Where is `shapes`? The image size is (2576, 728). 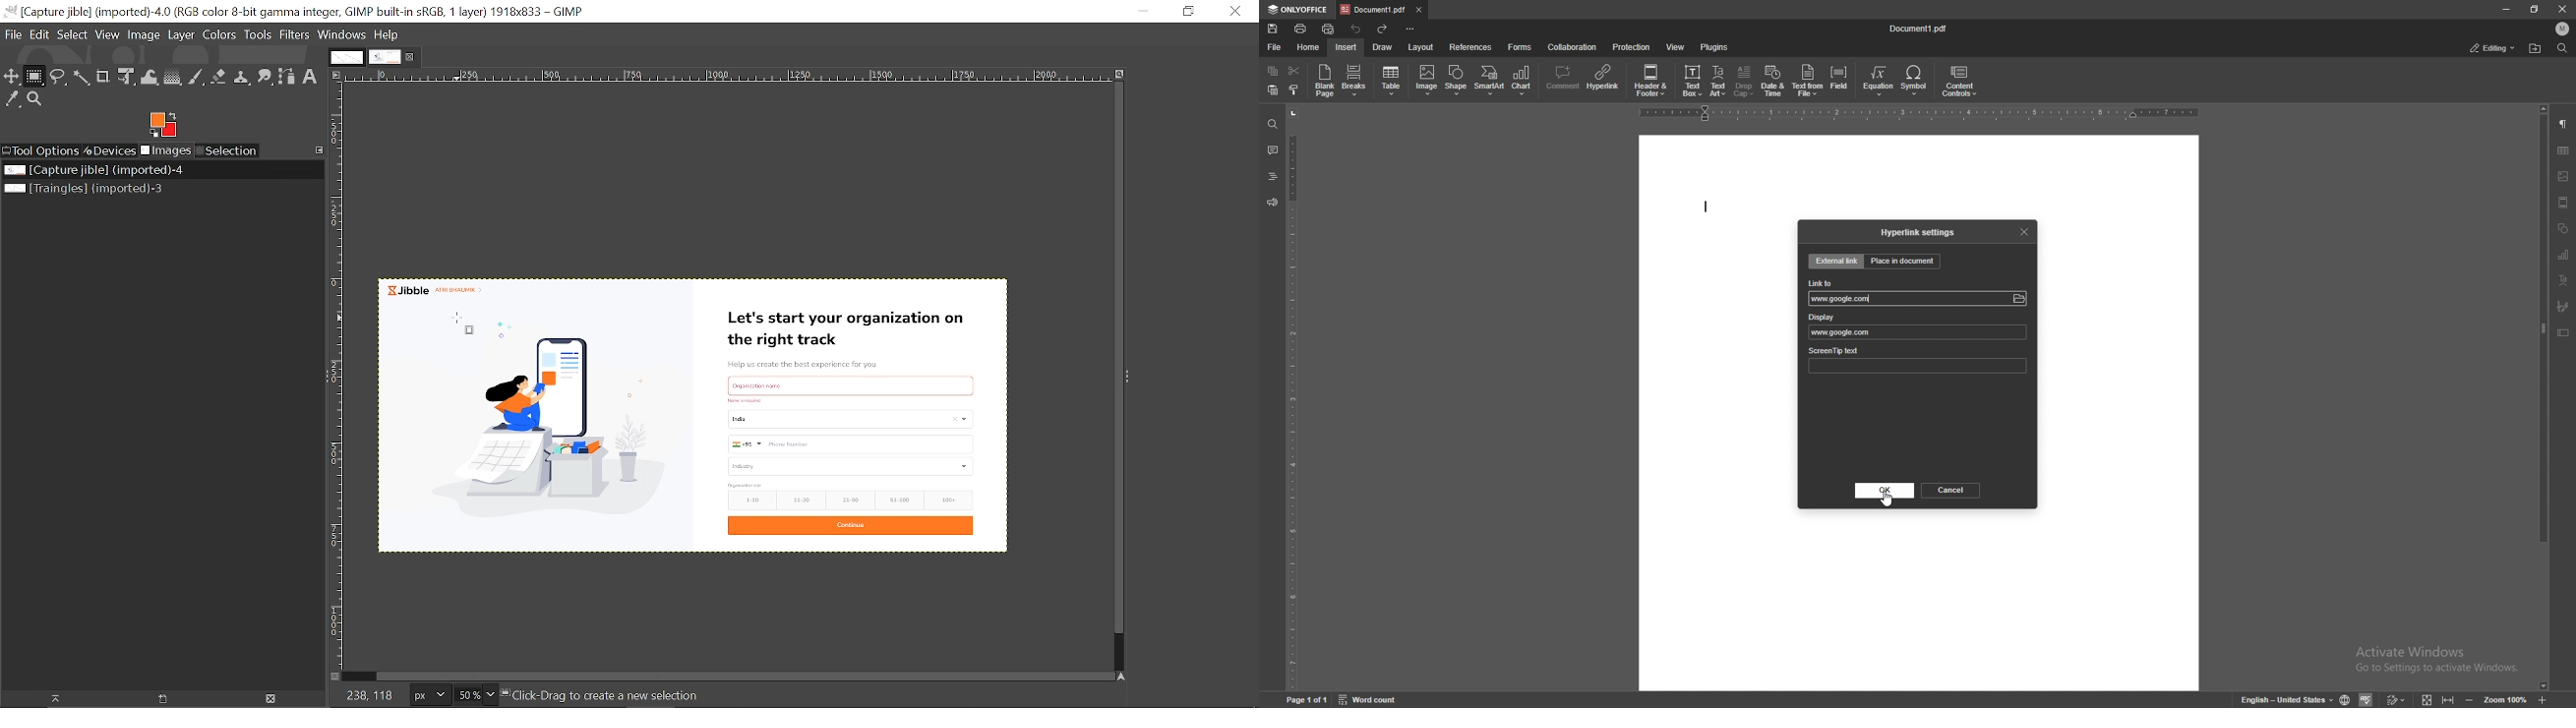 shapes is located at coordinates (2563, 229).